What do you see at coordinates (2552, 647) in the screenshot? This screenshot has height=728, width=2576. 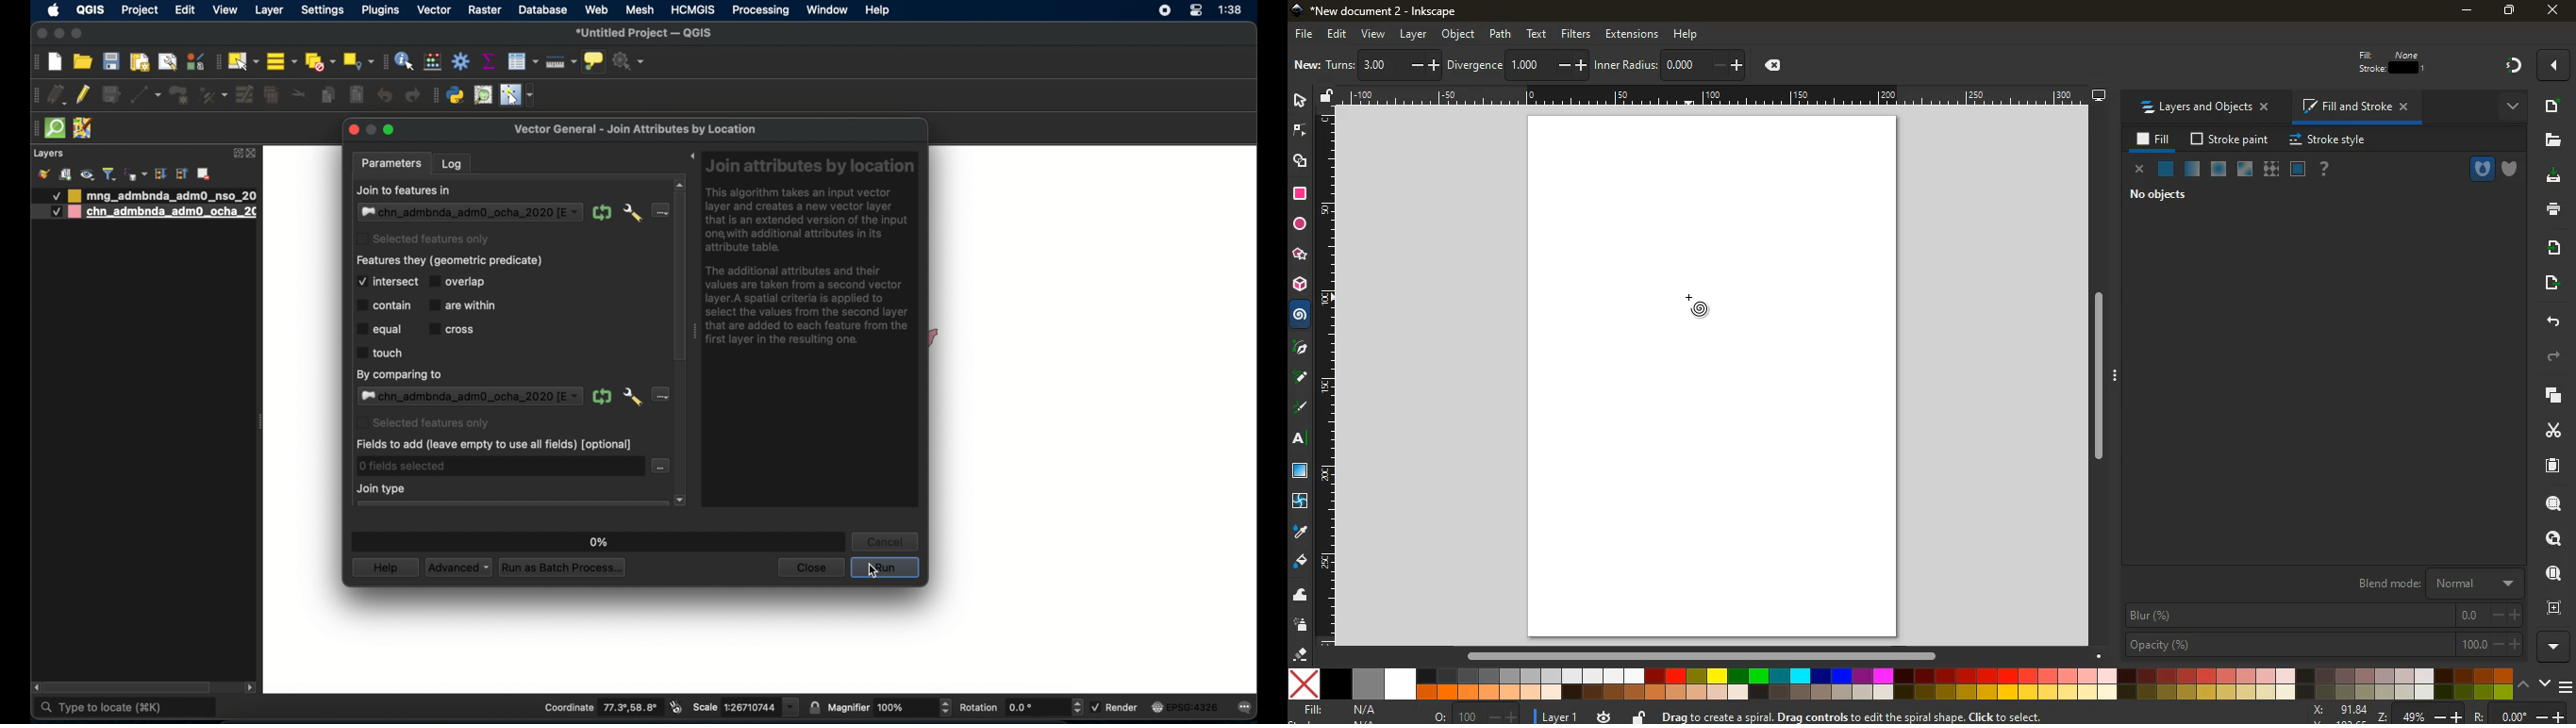 I see `more` at bounding box center [2552, 647].